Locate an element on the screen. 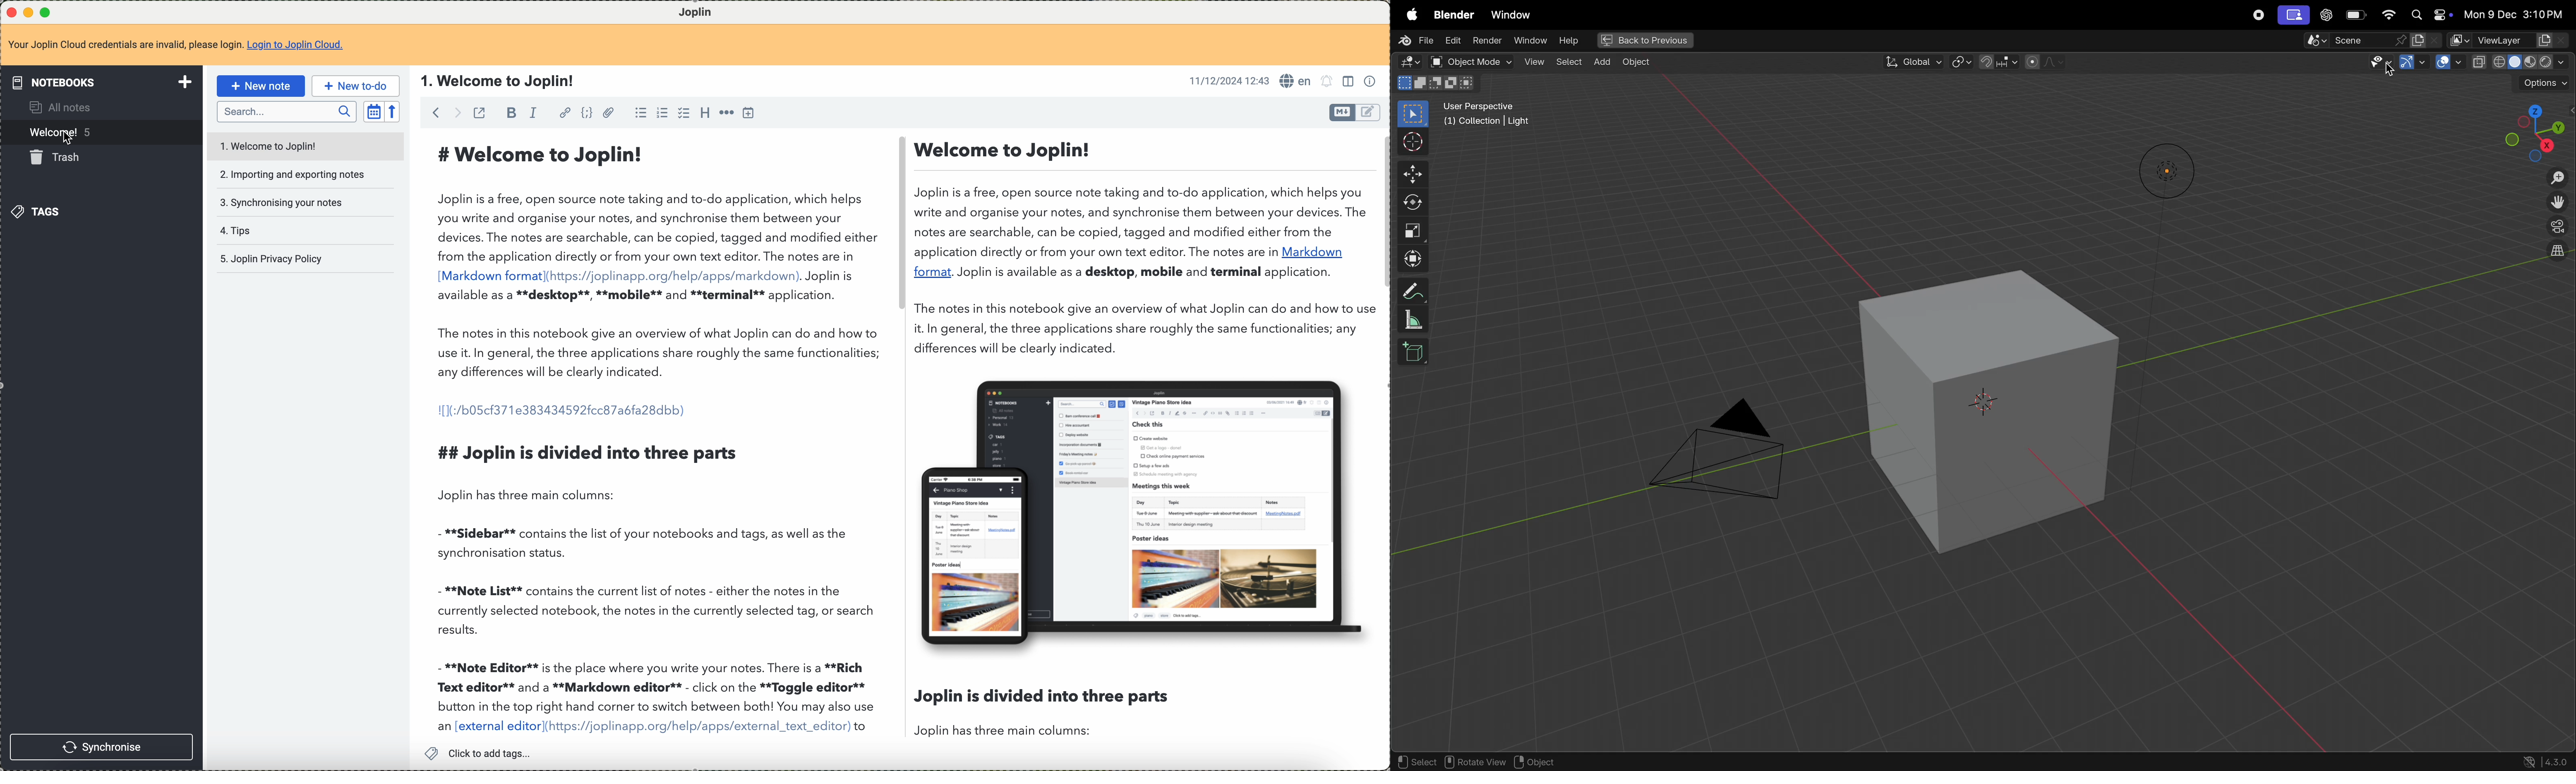 This screenshot has width=2576, height=784. set alarm is located at coordinates (1328, 81).